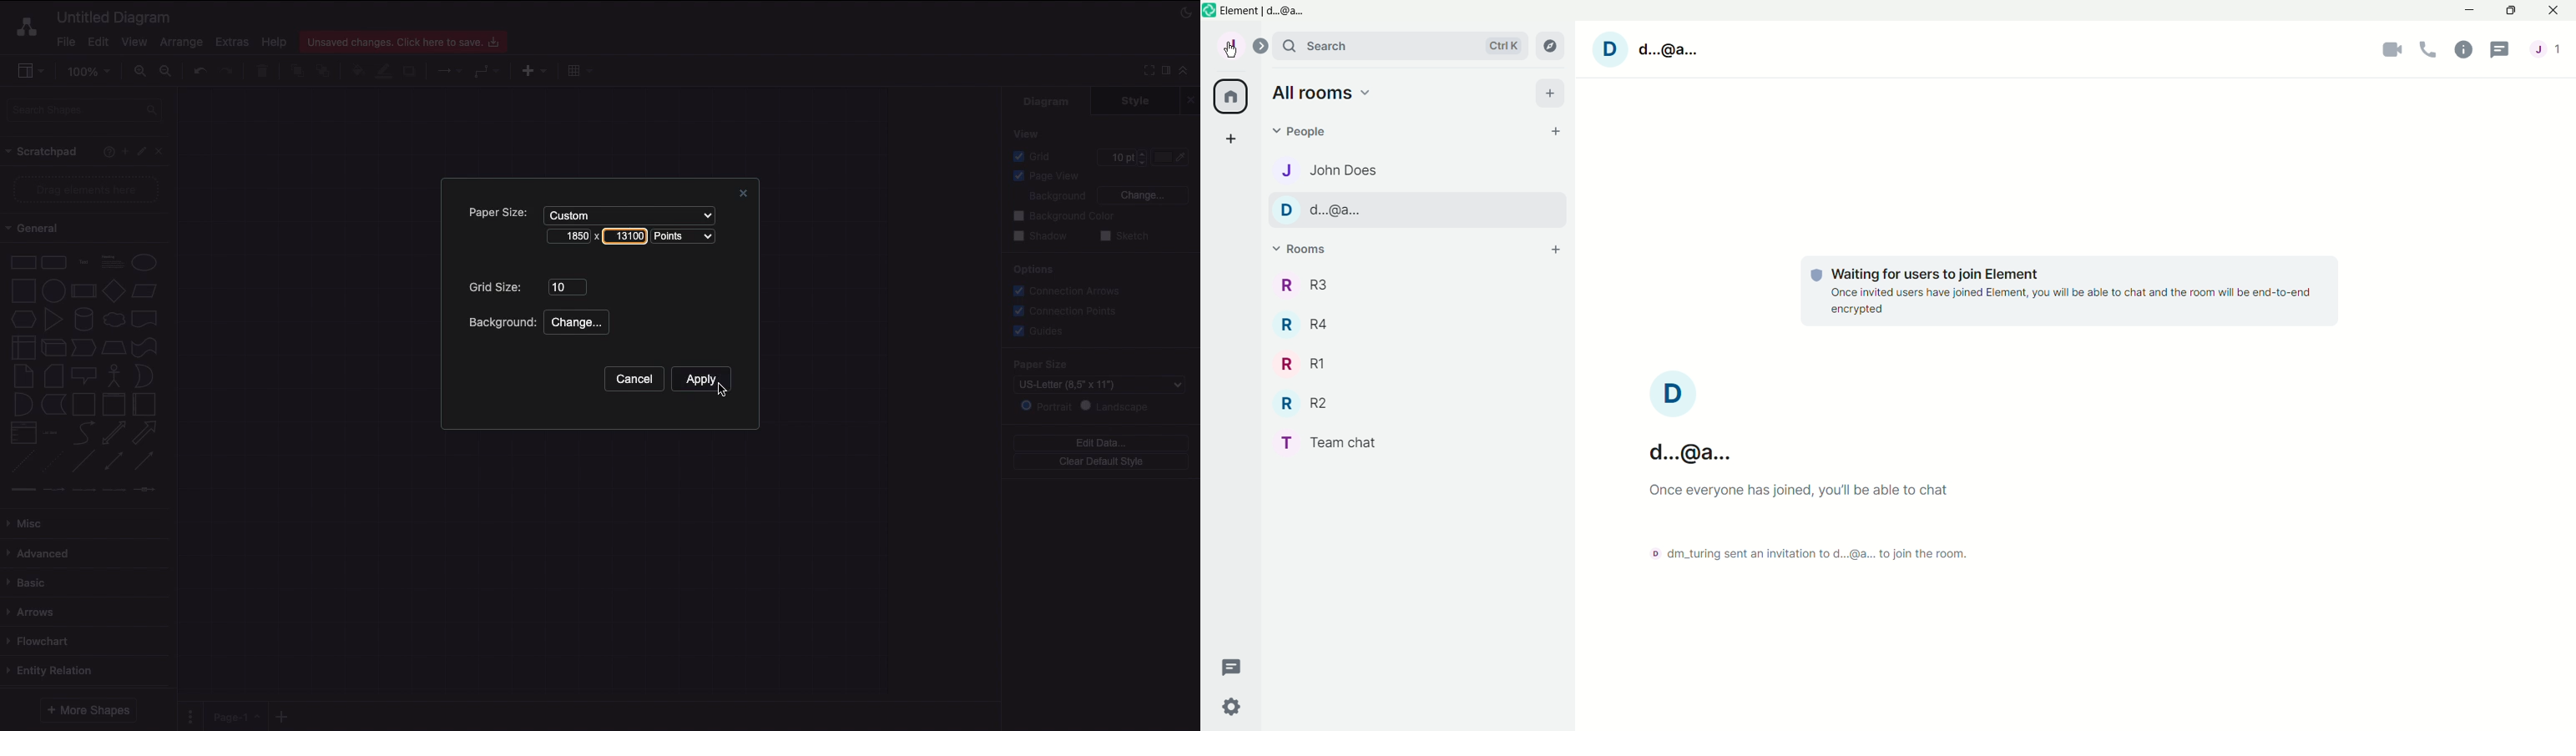 The width and height of the screenshot is (2576, 756). Describe the element at coordinates (284, 718) in the screenshot. I see `Add new pages` at that location.